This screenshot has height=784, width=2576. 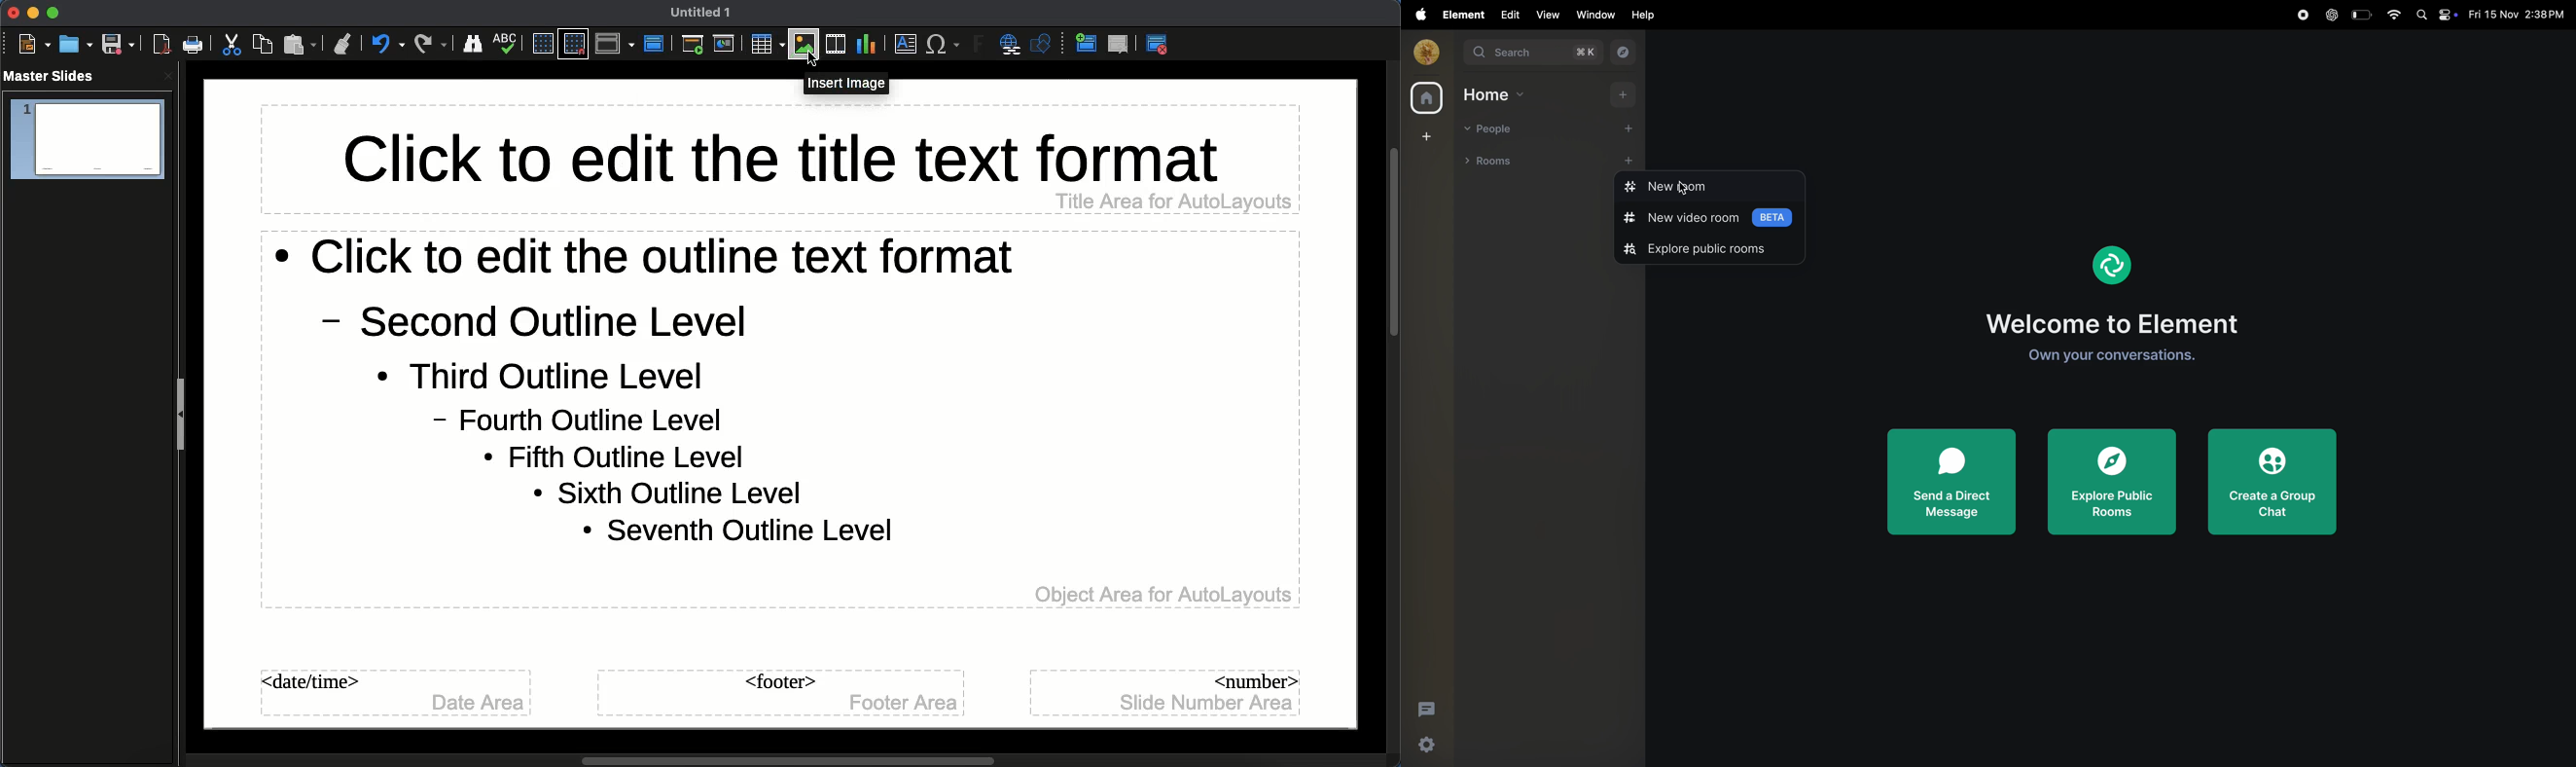 What do you see at coordinates (232, 45) in the screenshot?
I see `Cut` at bounding box center [232, 45].